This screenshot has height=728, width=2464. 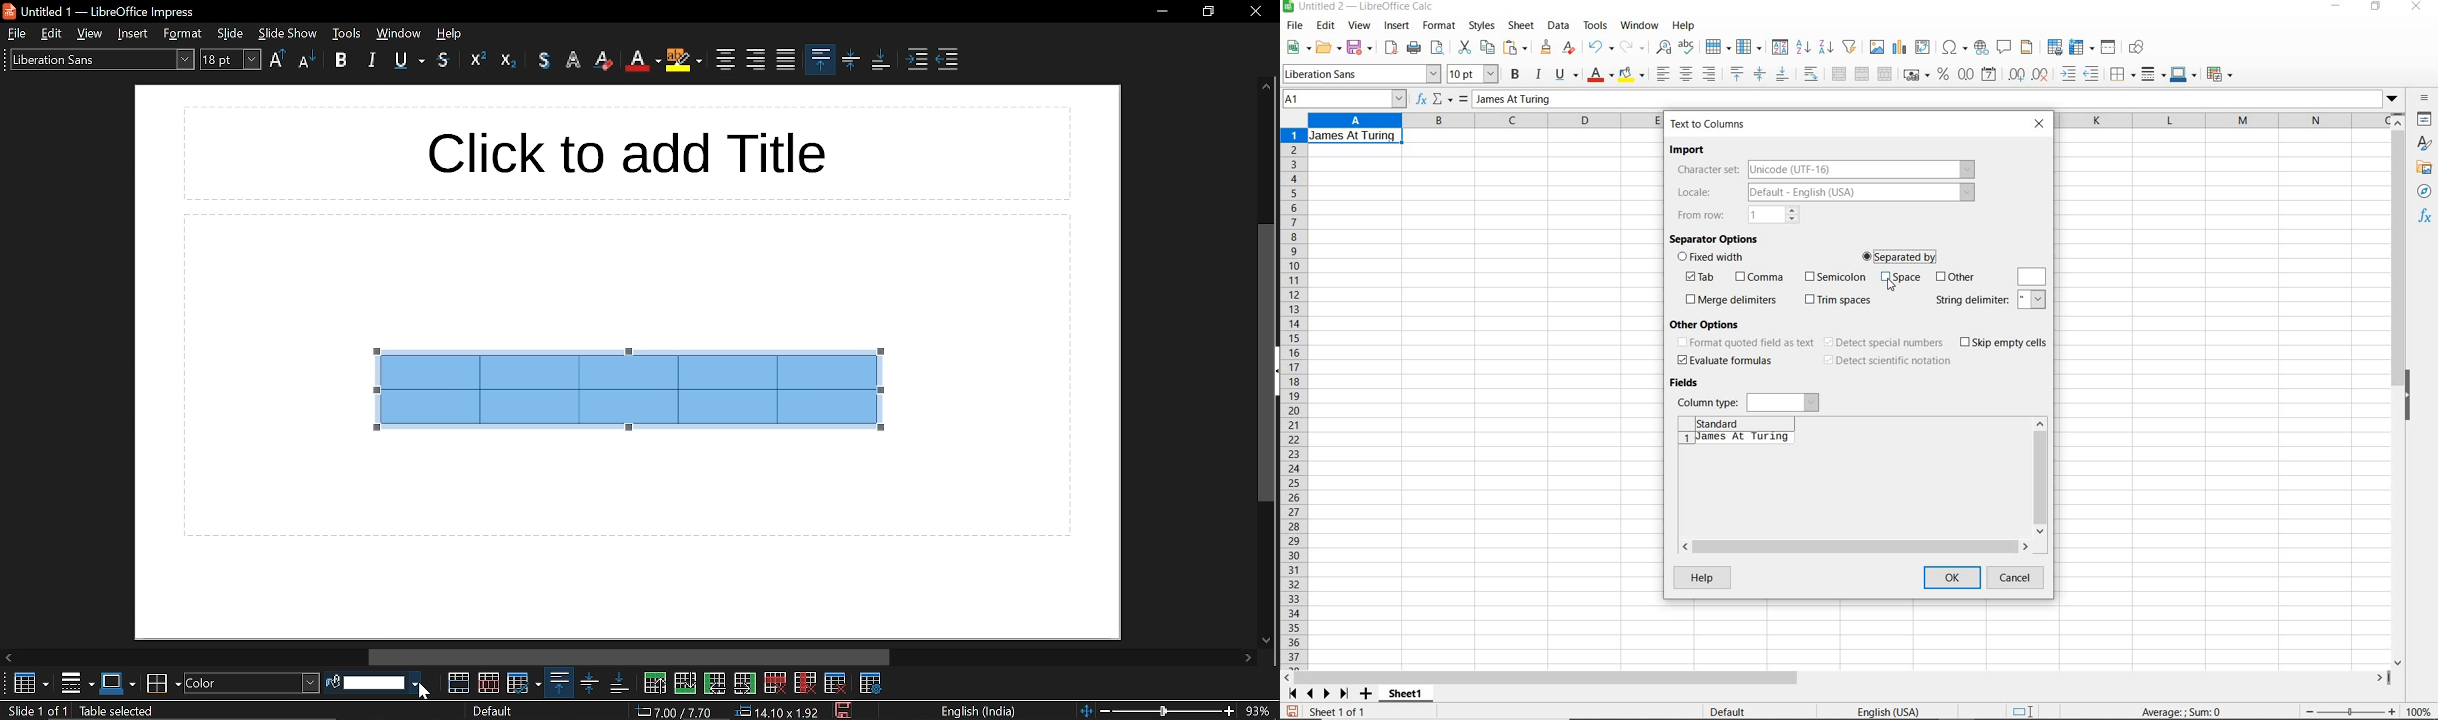 What do you see at coordinates (586, 683) in the screenshot?
I see `center vertically` at bounding box center [586, 683].